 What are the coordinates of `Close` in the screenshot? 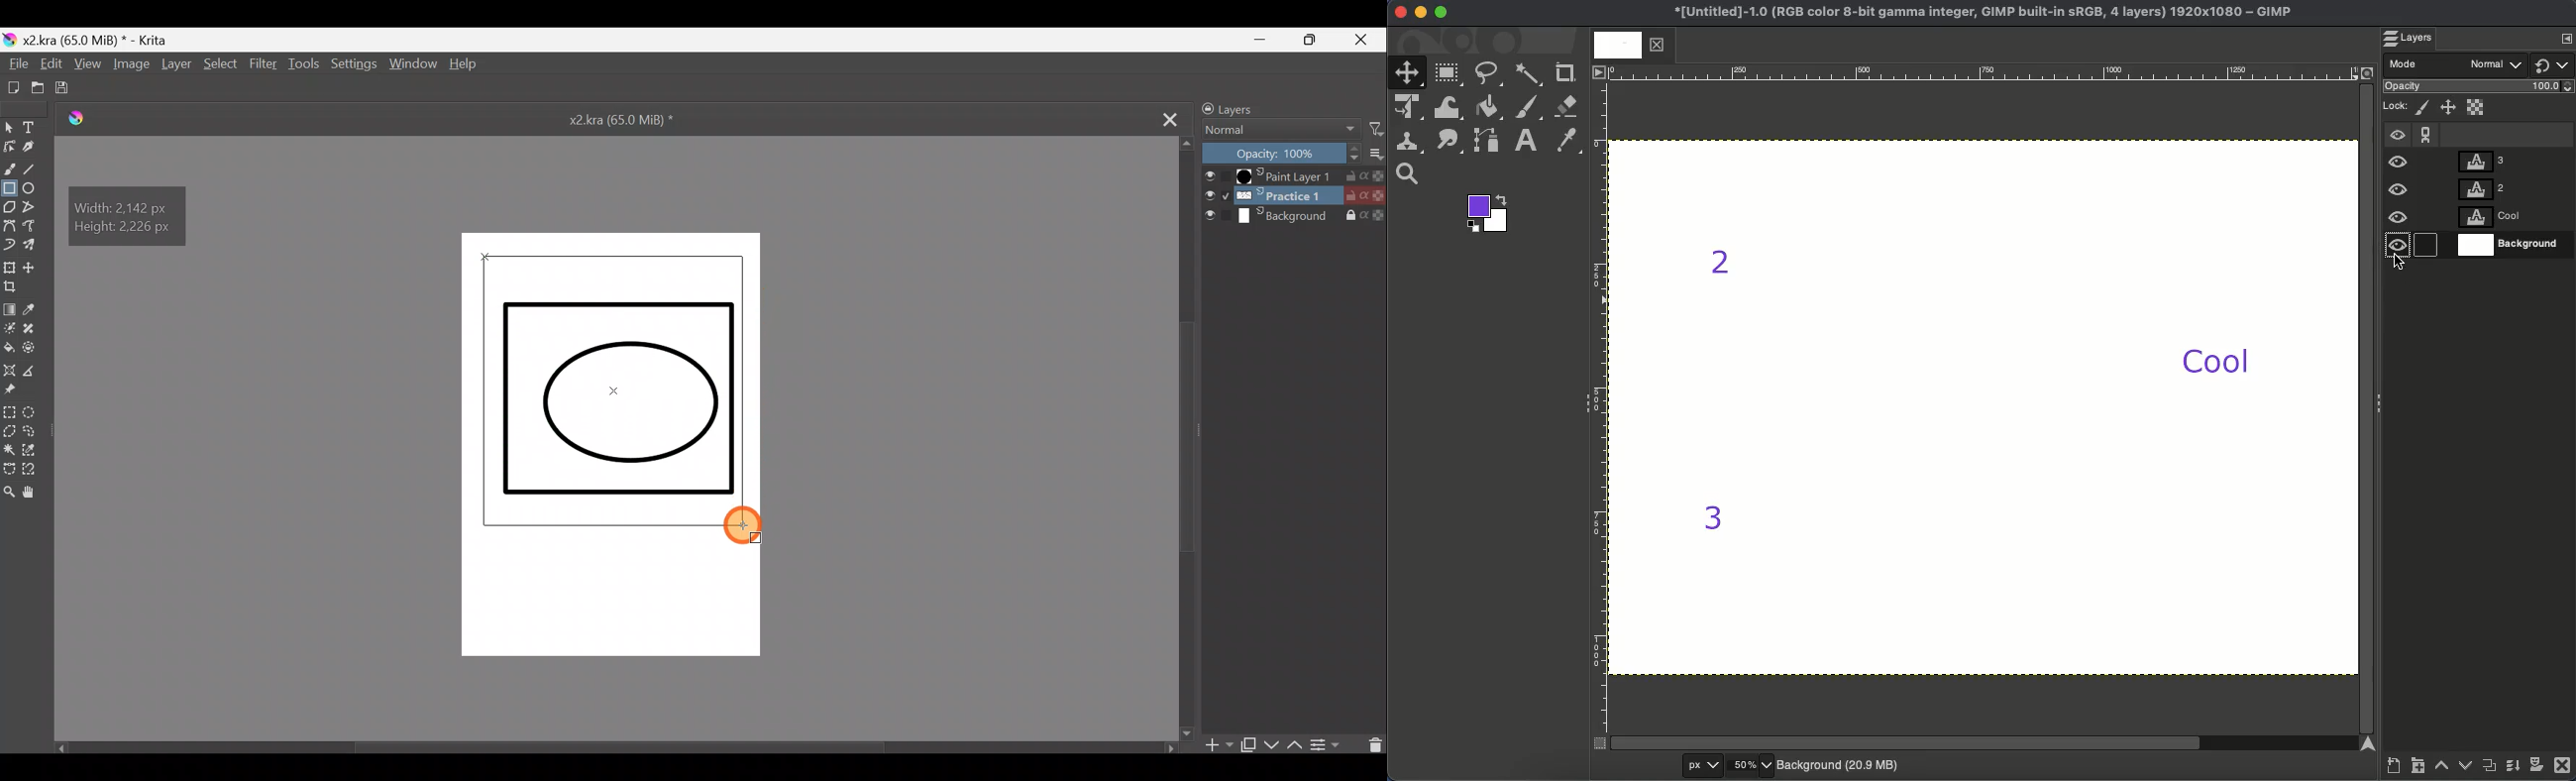 It's located at (1367, 38).